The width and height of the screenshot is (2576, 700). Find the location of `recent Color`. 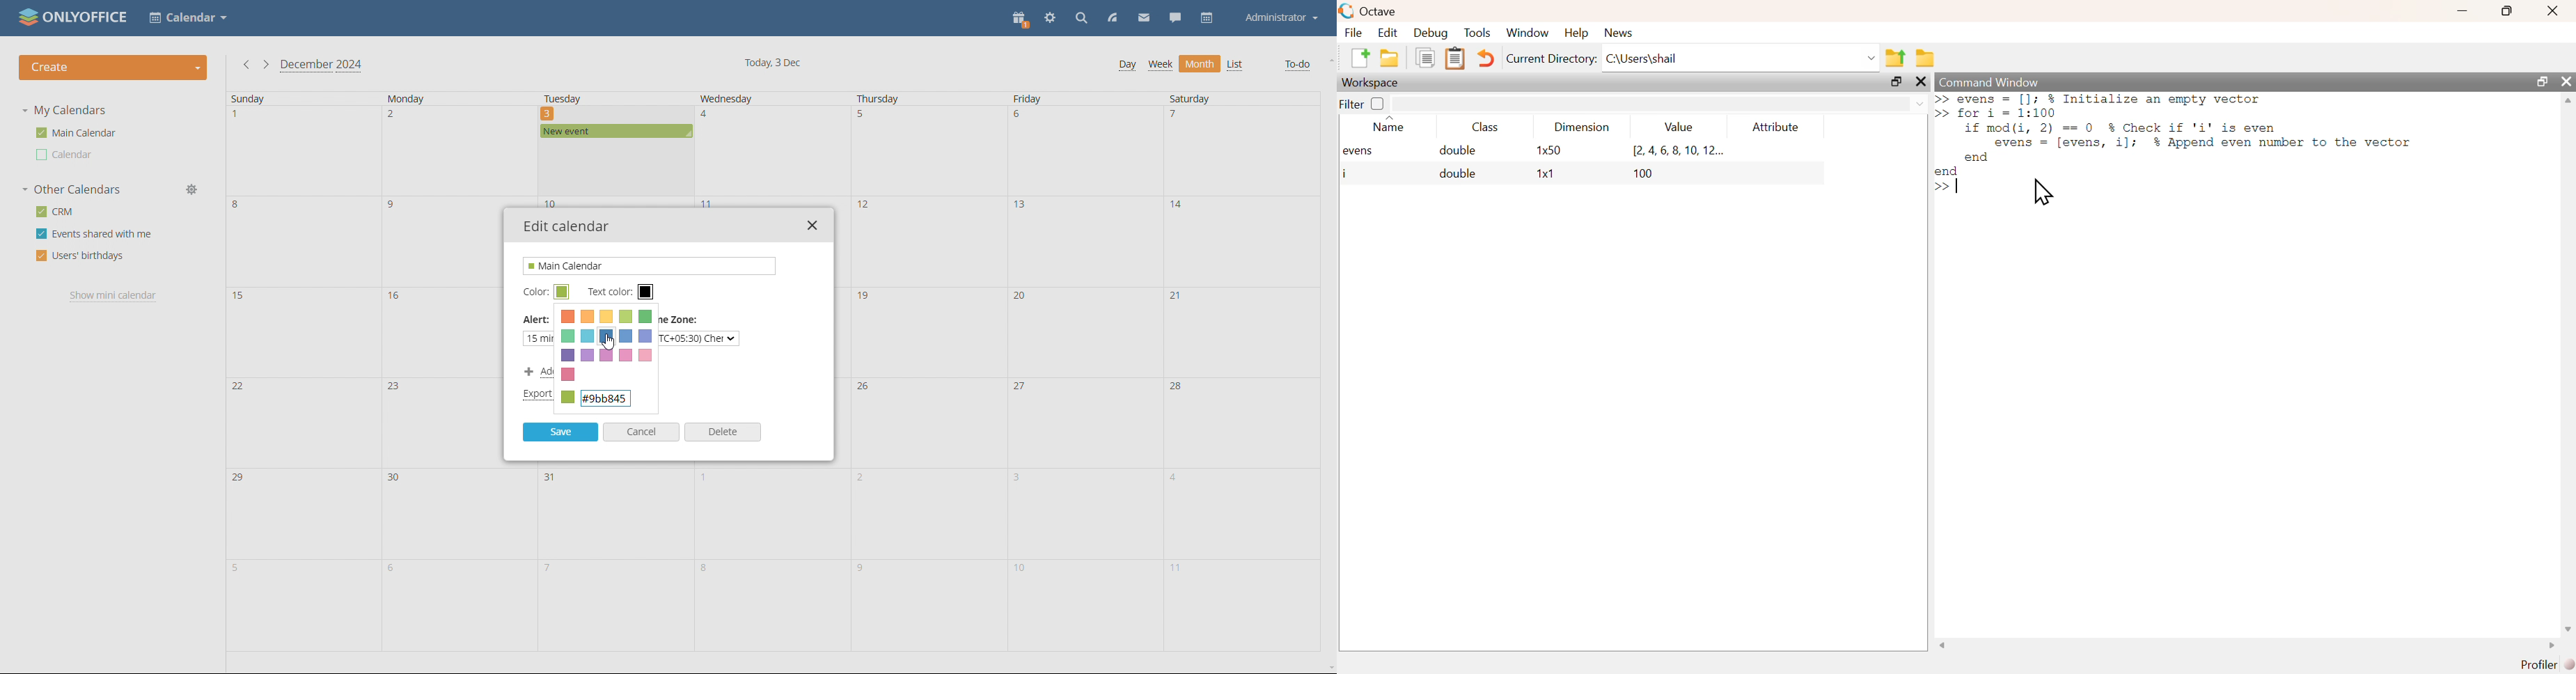

recent Color is located at coordinates (570, 375).